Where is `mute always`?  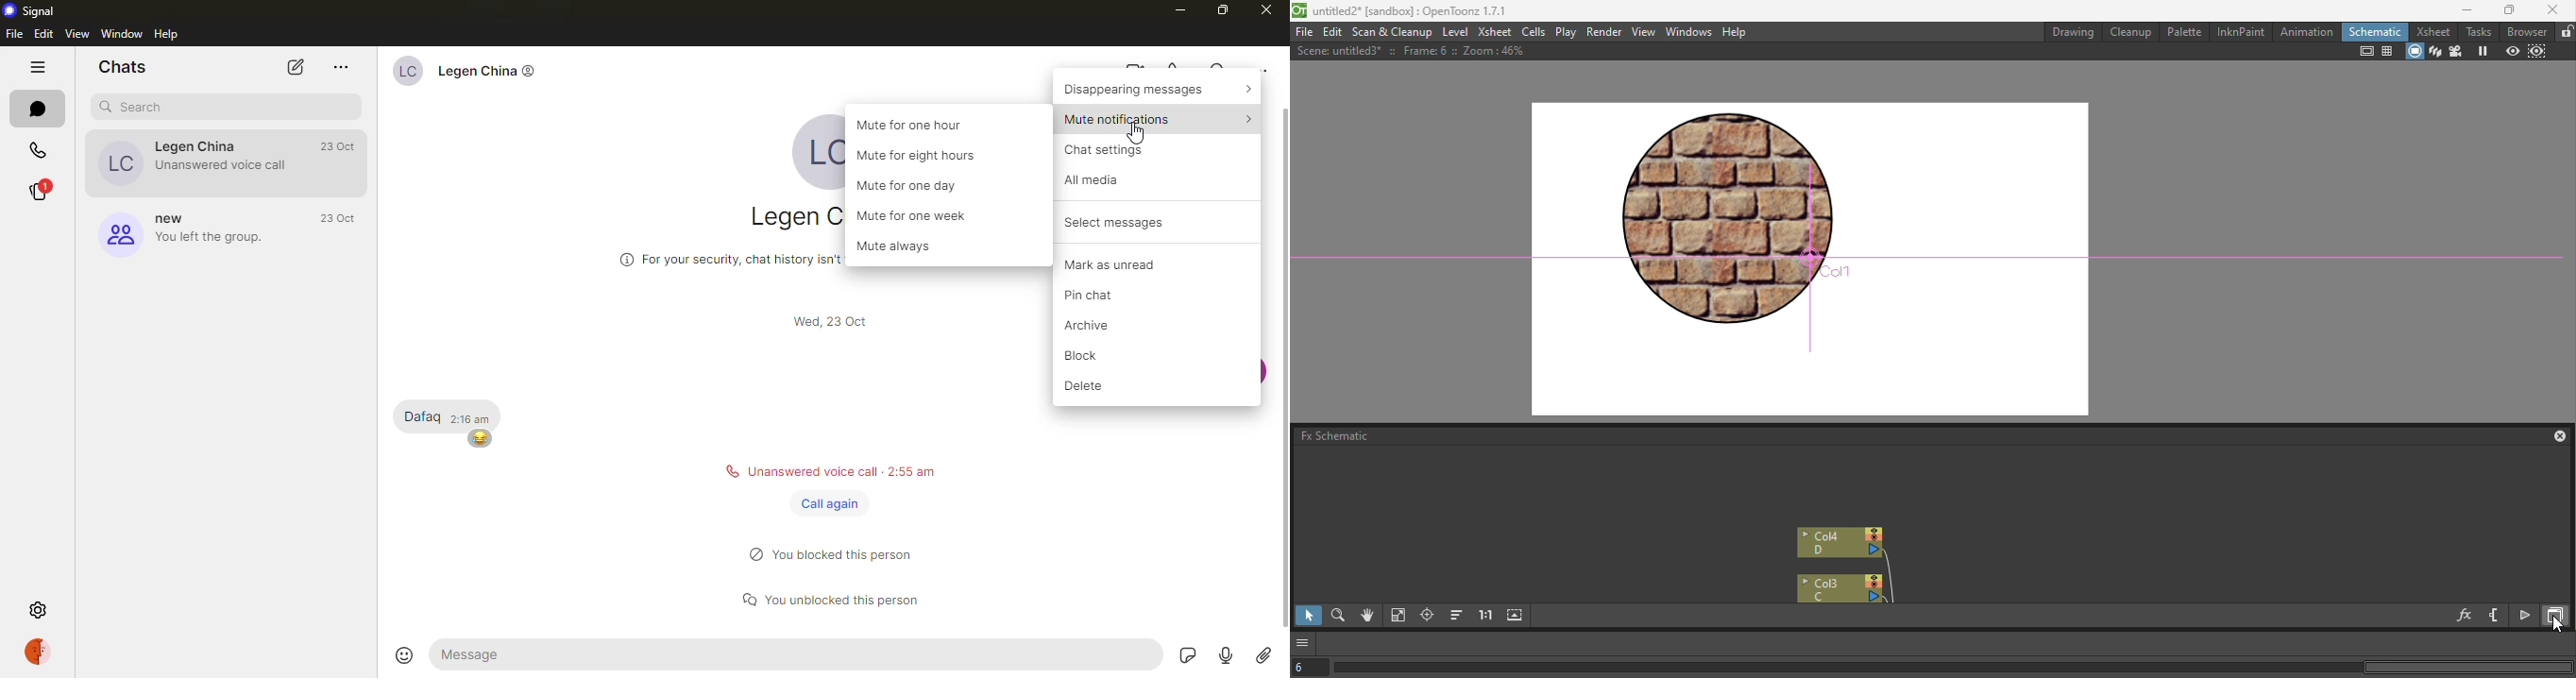 mute always is located at coordinates (903, 247).